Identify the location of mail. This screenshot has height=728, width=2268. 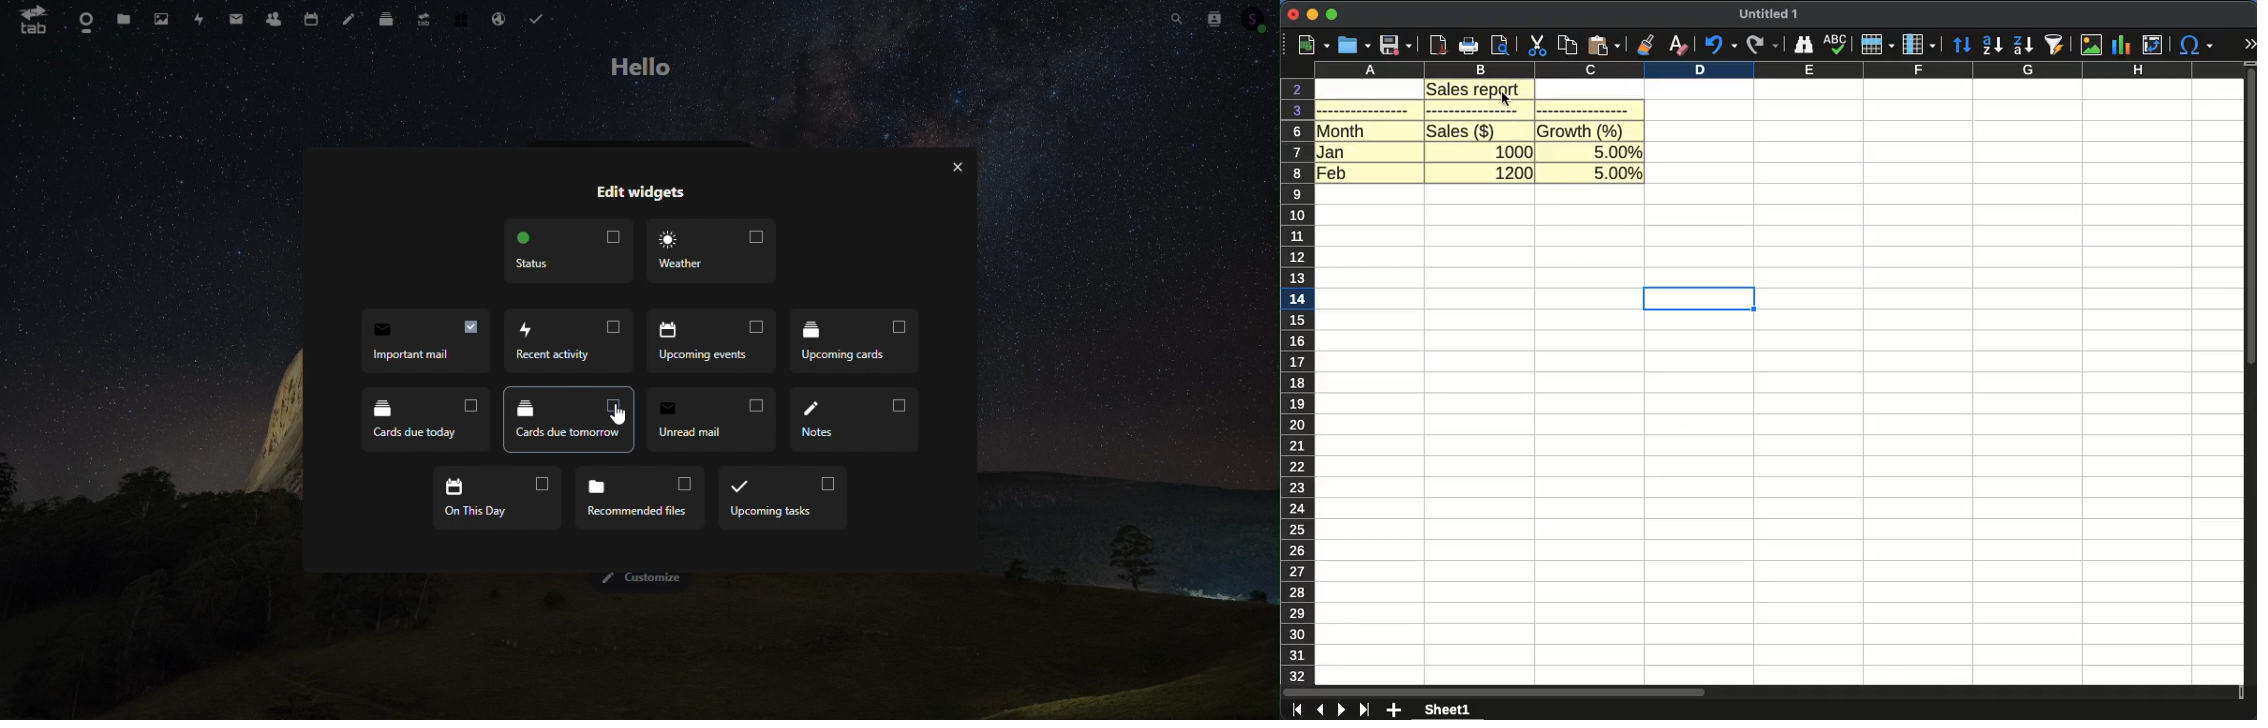
(236, 17).